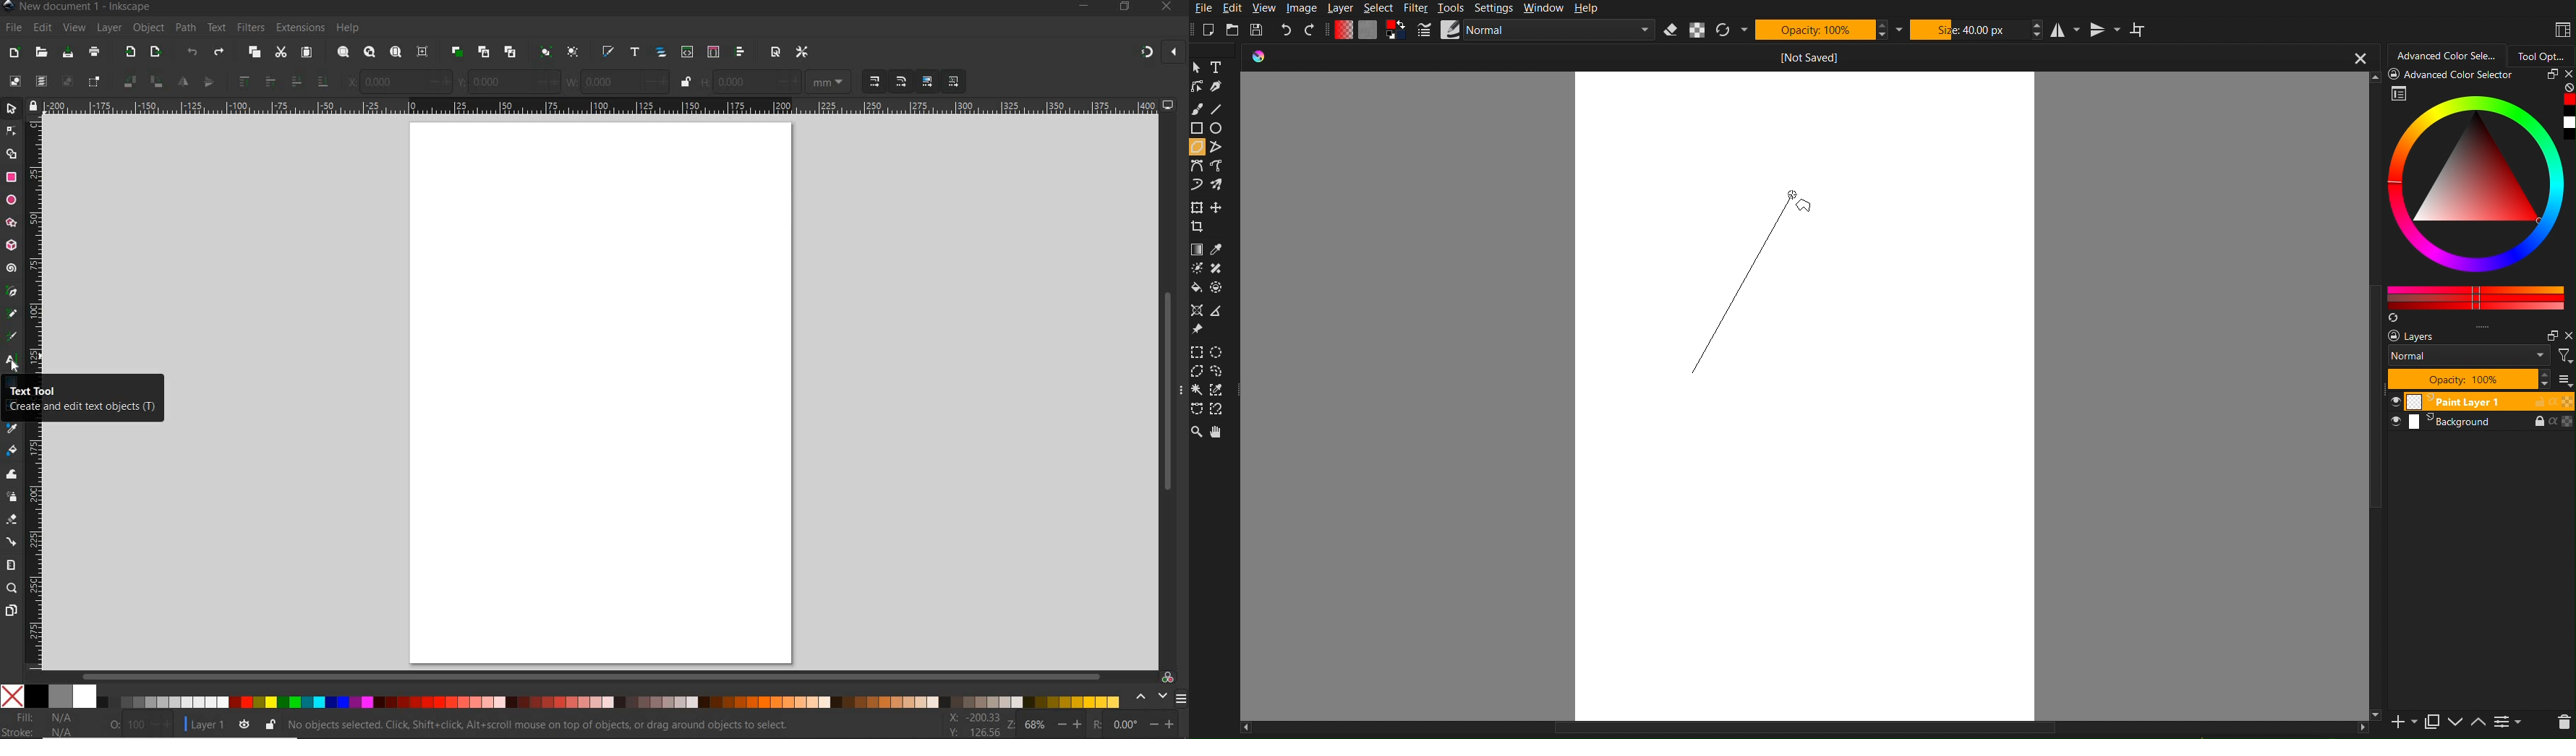  I want to click on open preferences, so click(803, 52).